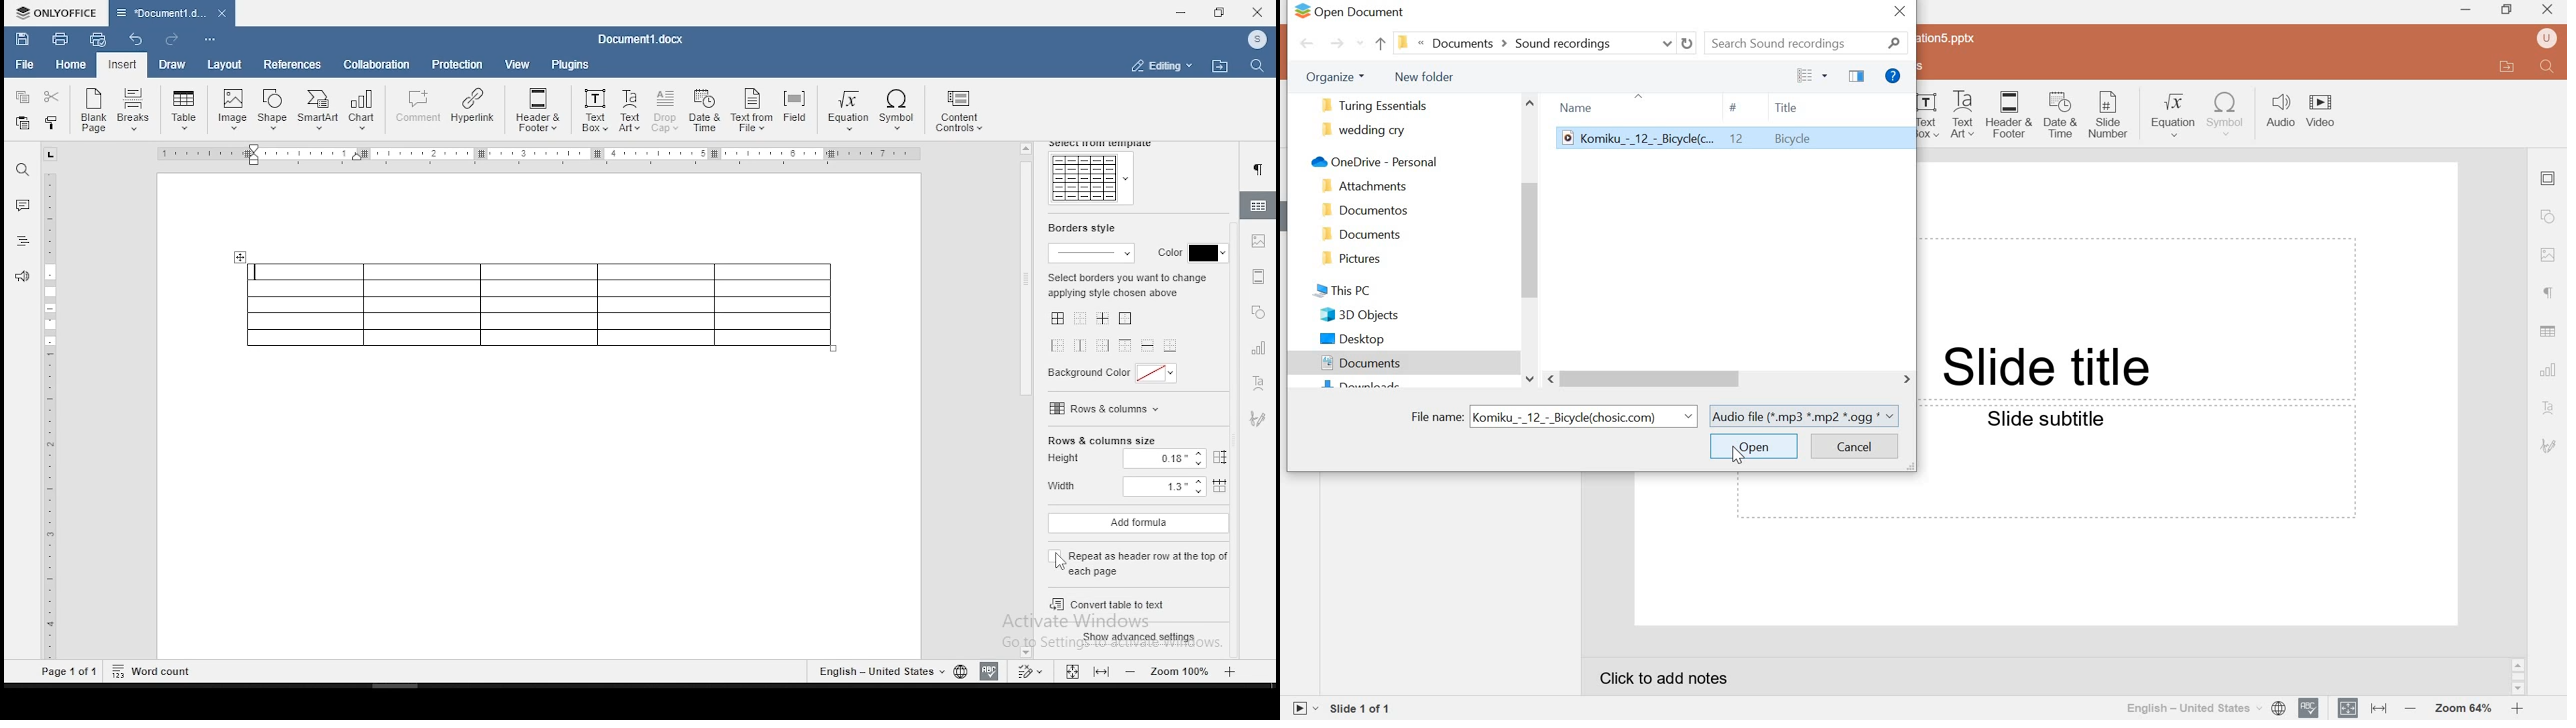 This screenshot has height=728, width=2576. What do you see at coordinates (2309, 708) in the screenshot?
I see `spell checking` at bounding box center [2309, 708].